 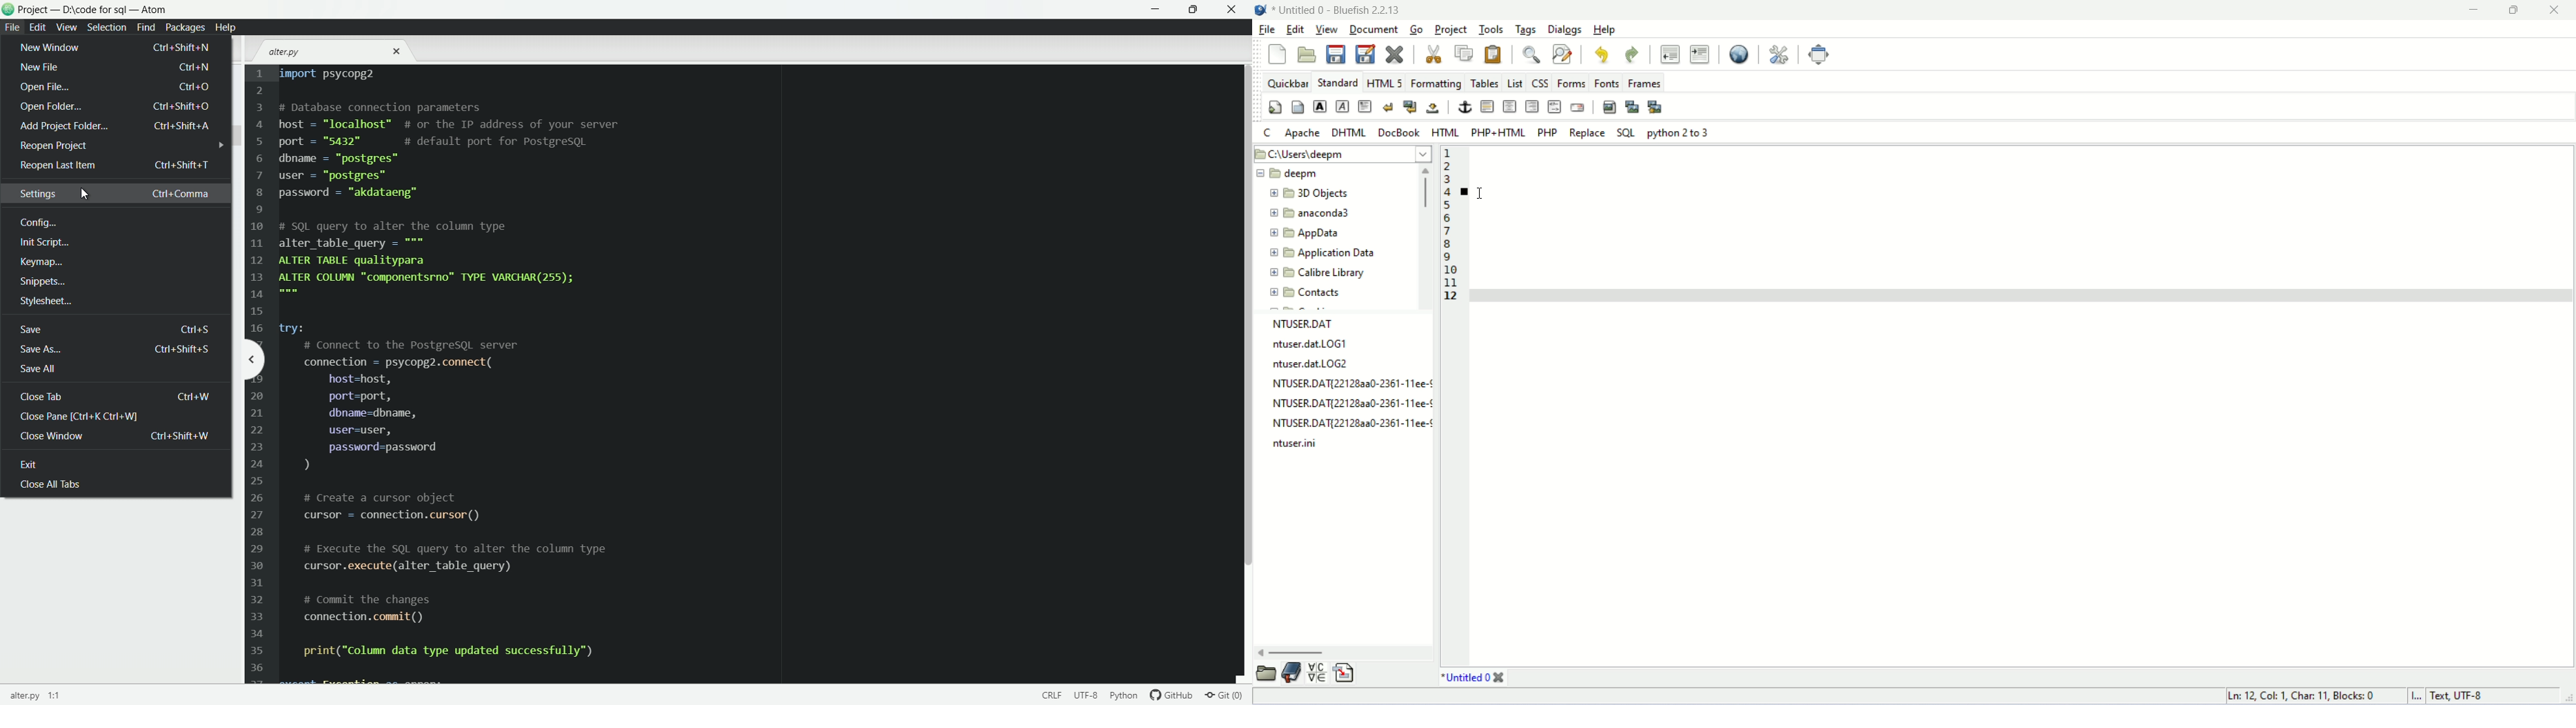 What do you see at coordinates (35, 368) in the screenshot?
I see `save all` at bounding box center [35, 368].